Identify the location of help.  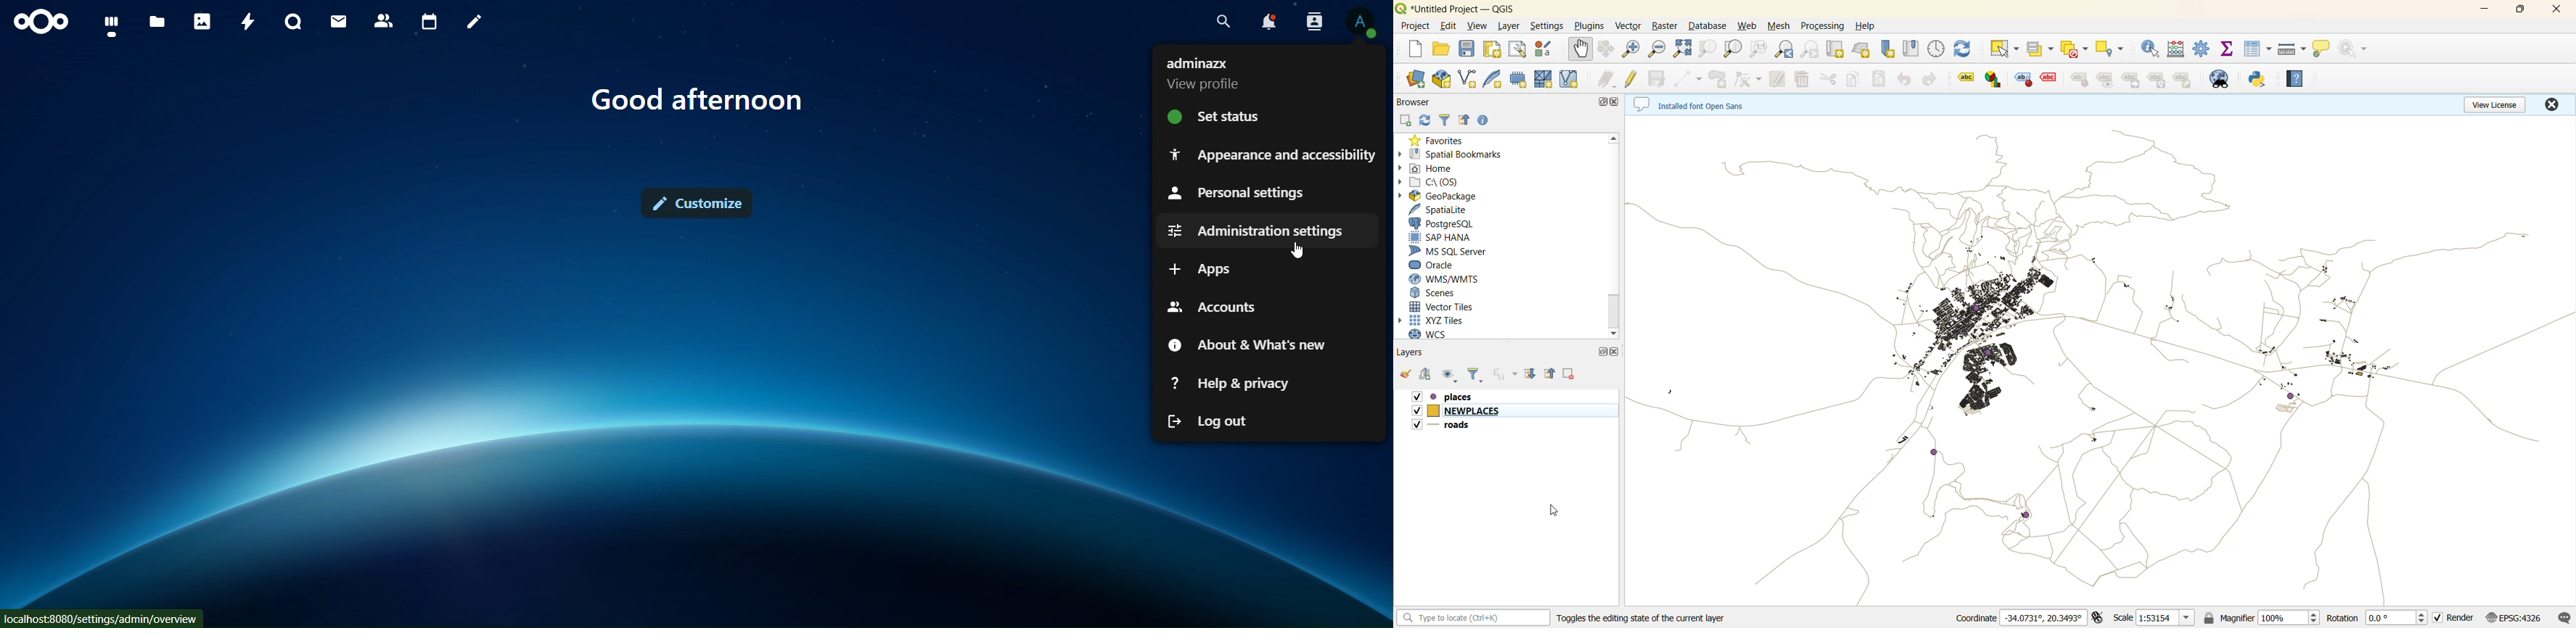
(2296, 79).